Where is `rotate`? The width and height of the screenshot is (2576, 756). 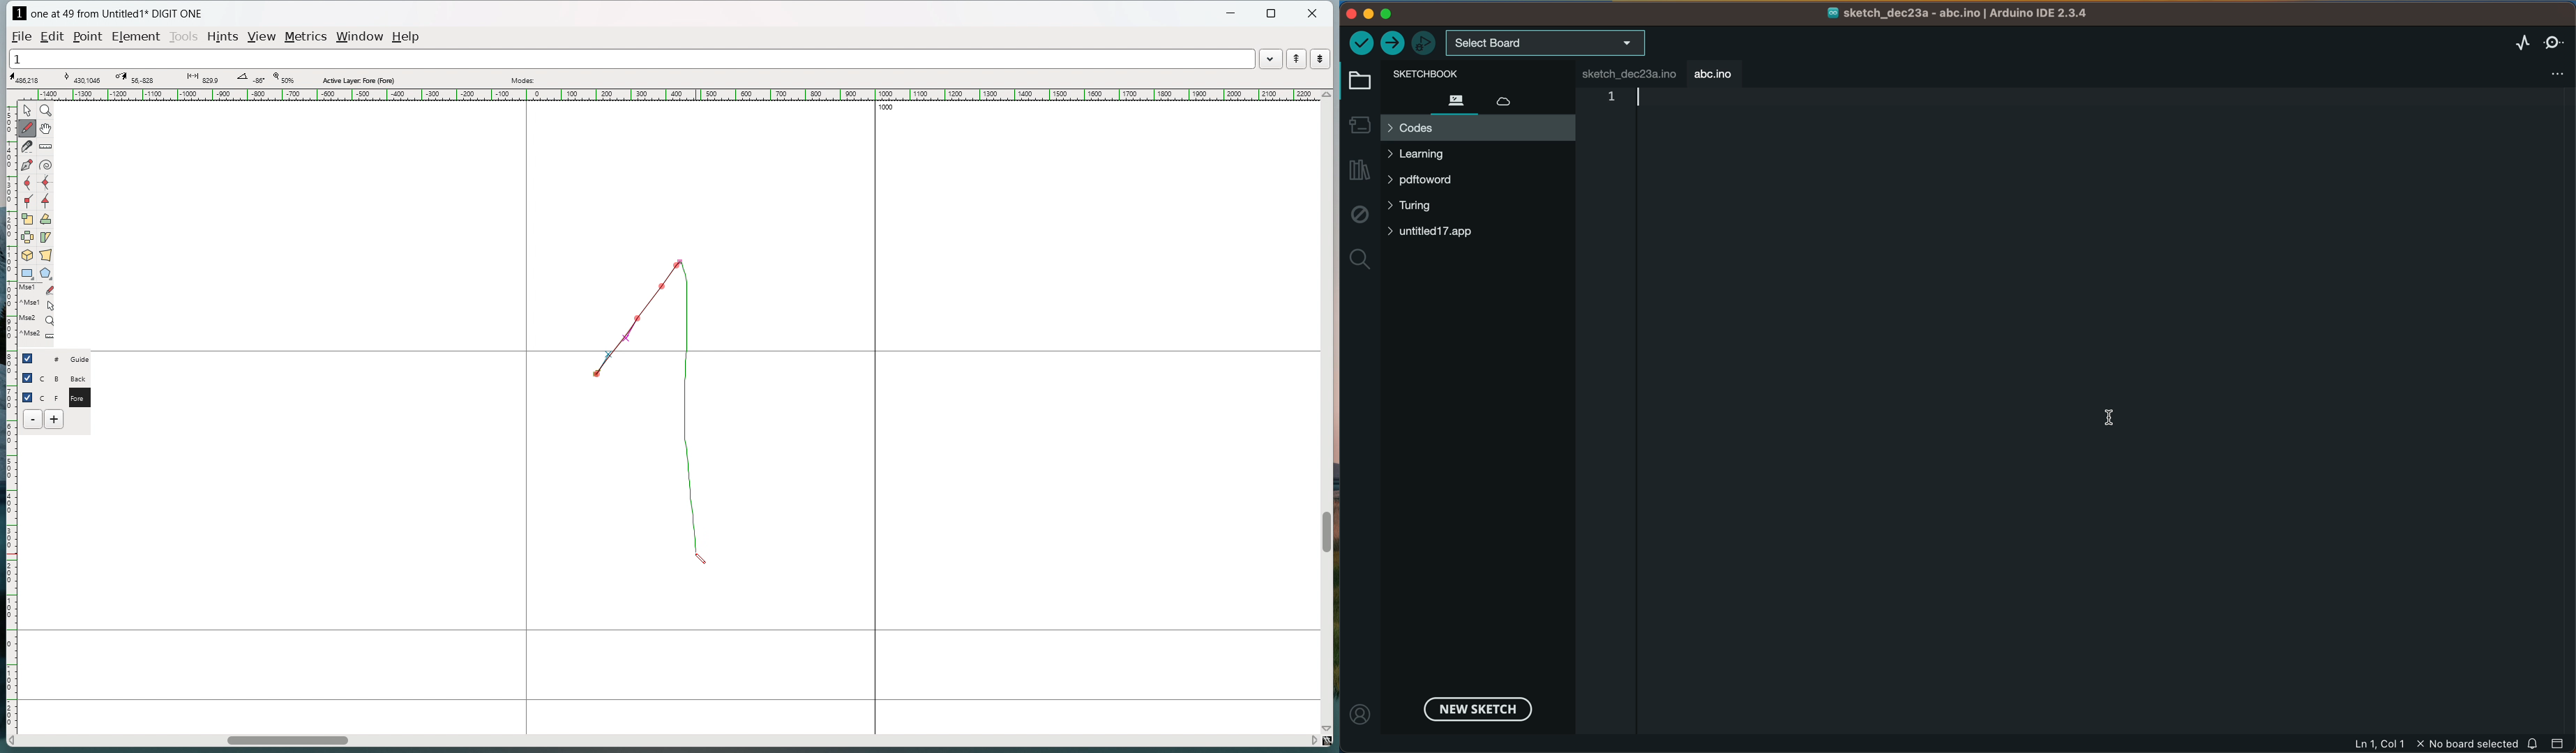
rotate is located at coordinates (45, 219).